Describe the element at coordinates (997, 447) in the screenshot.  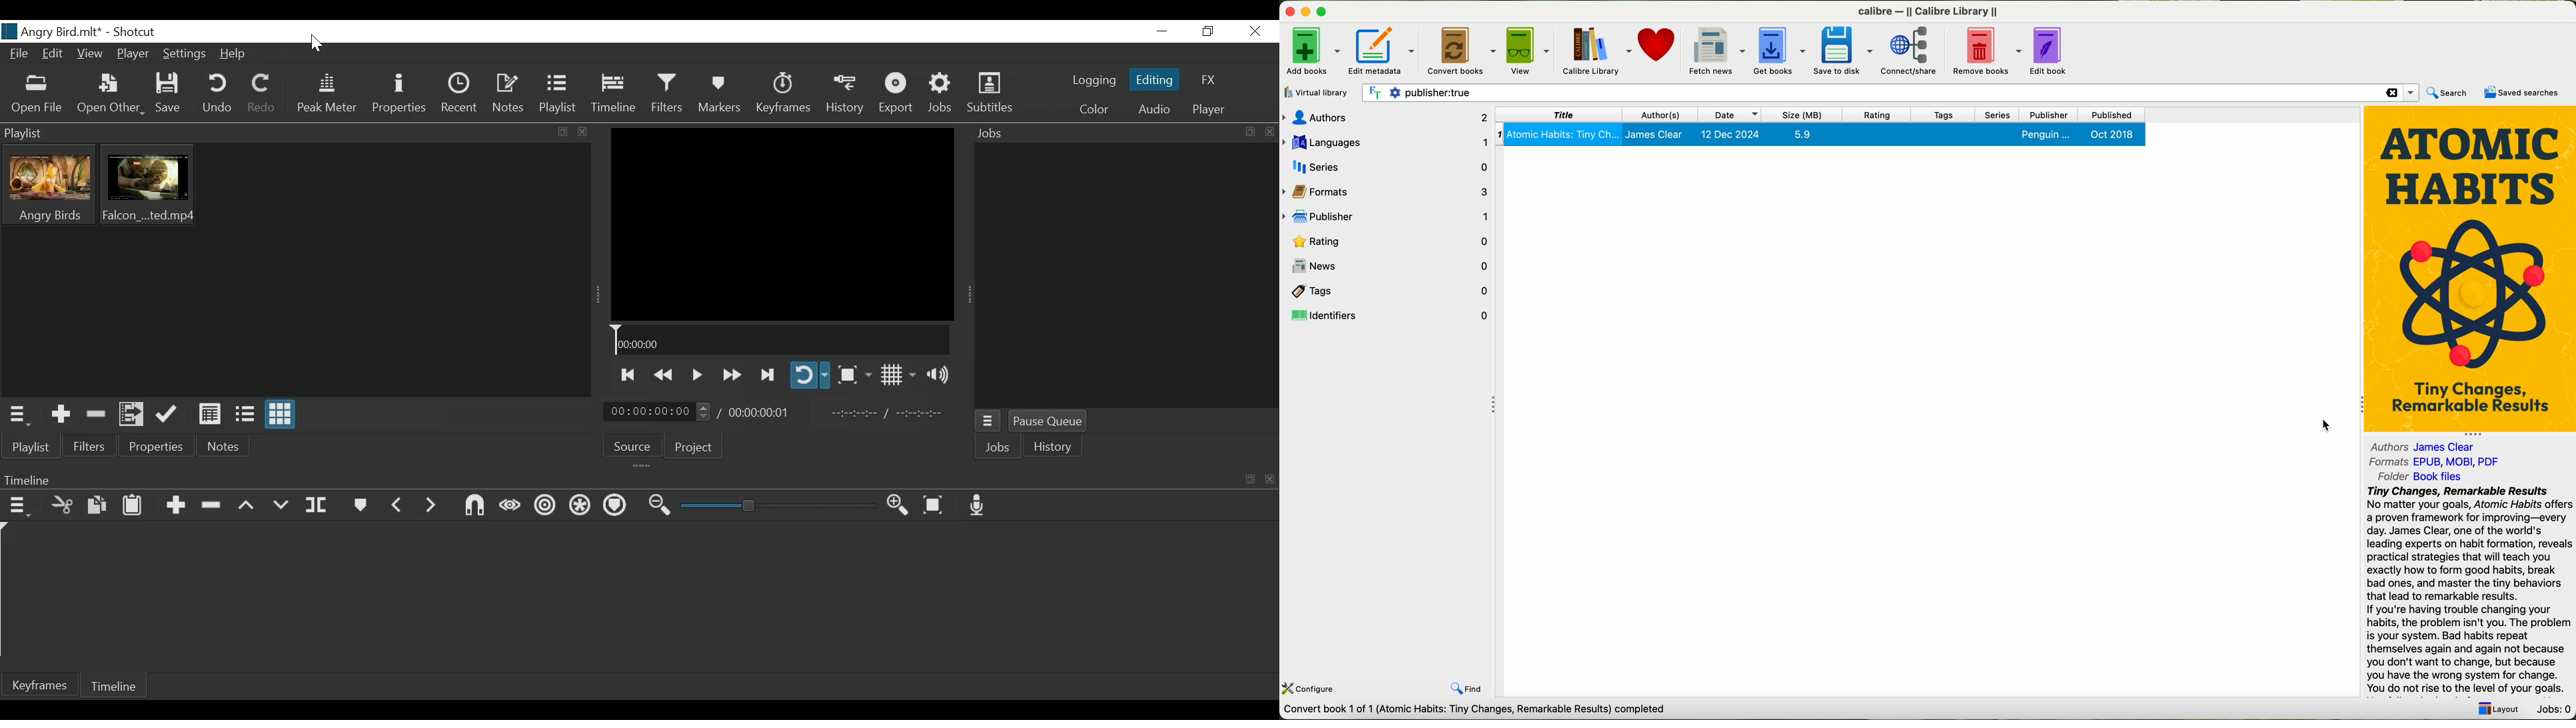
I see `Jobs` at that location.